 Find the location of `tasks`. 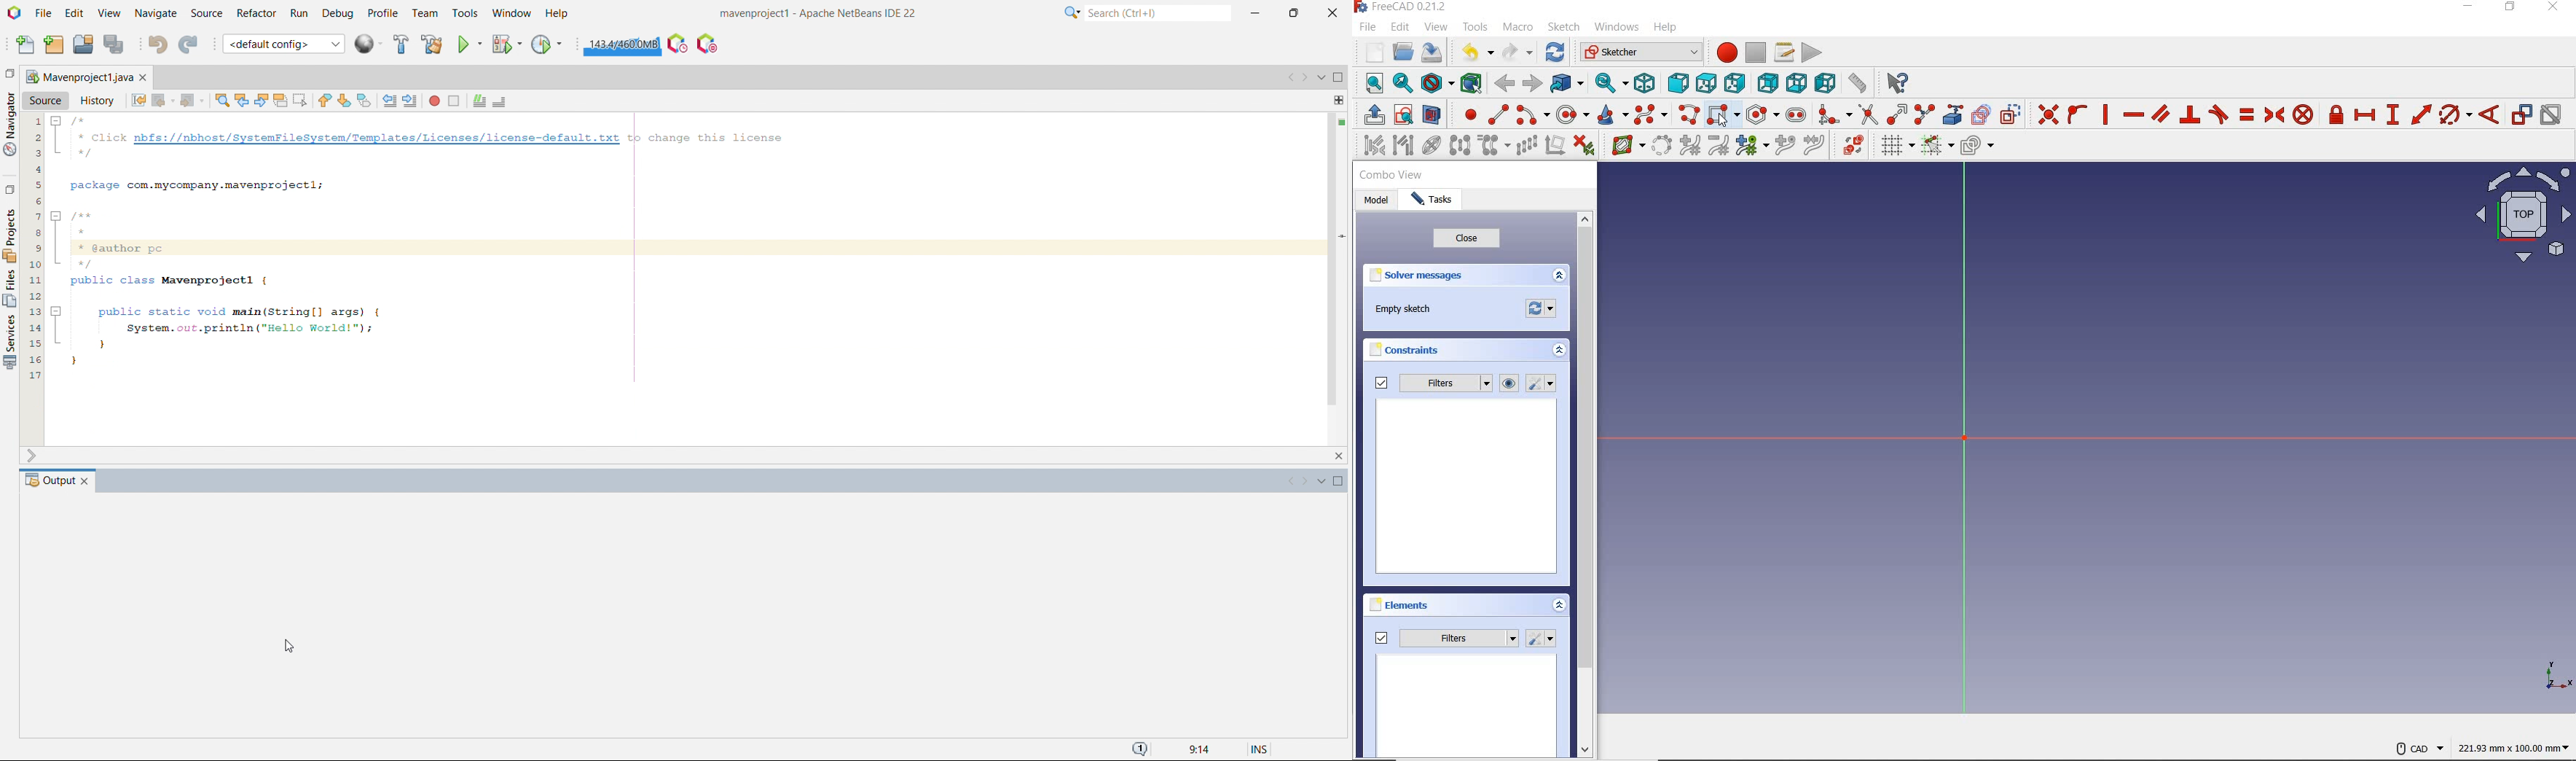

tasks is located at coordinates (1434, 202).